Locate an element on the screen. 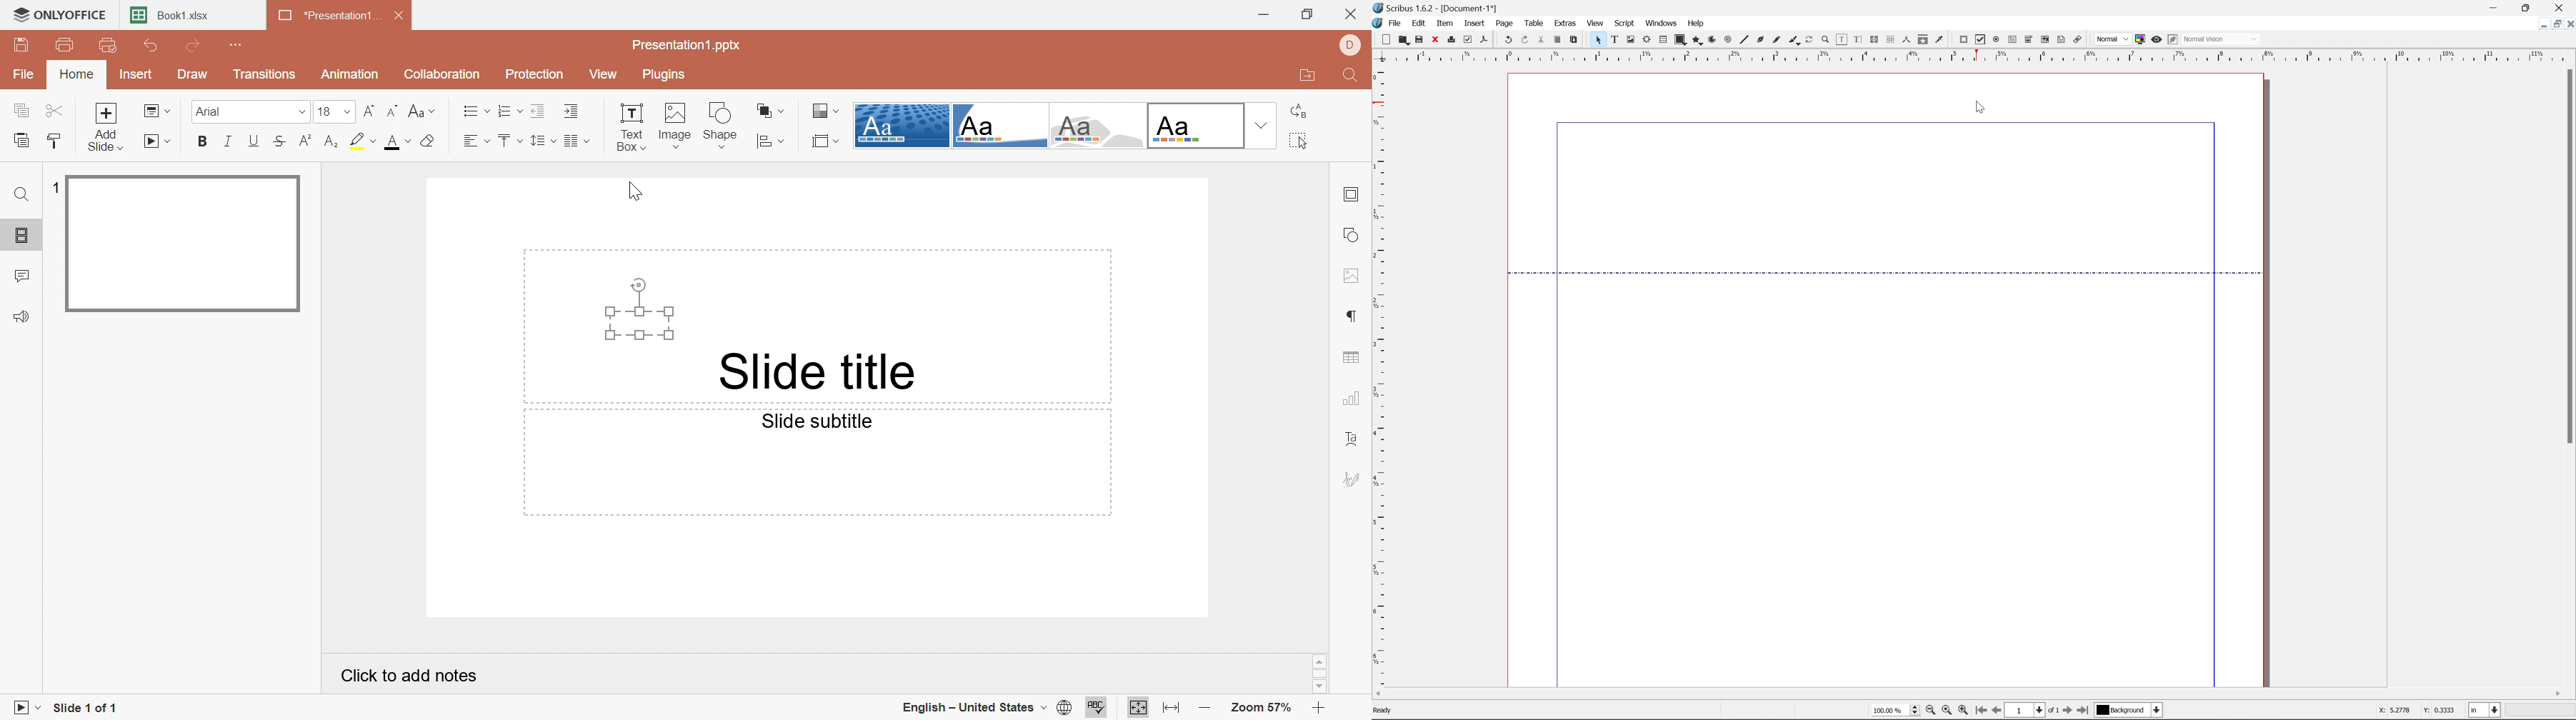 The height and width of the screenshot is (728, 2576). Animation is located at coordinates (352, 74).